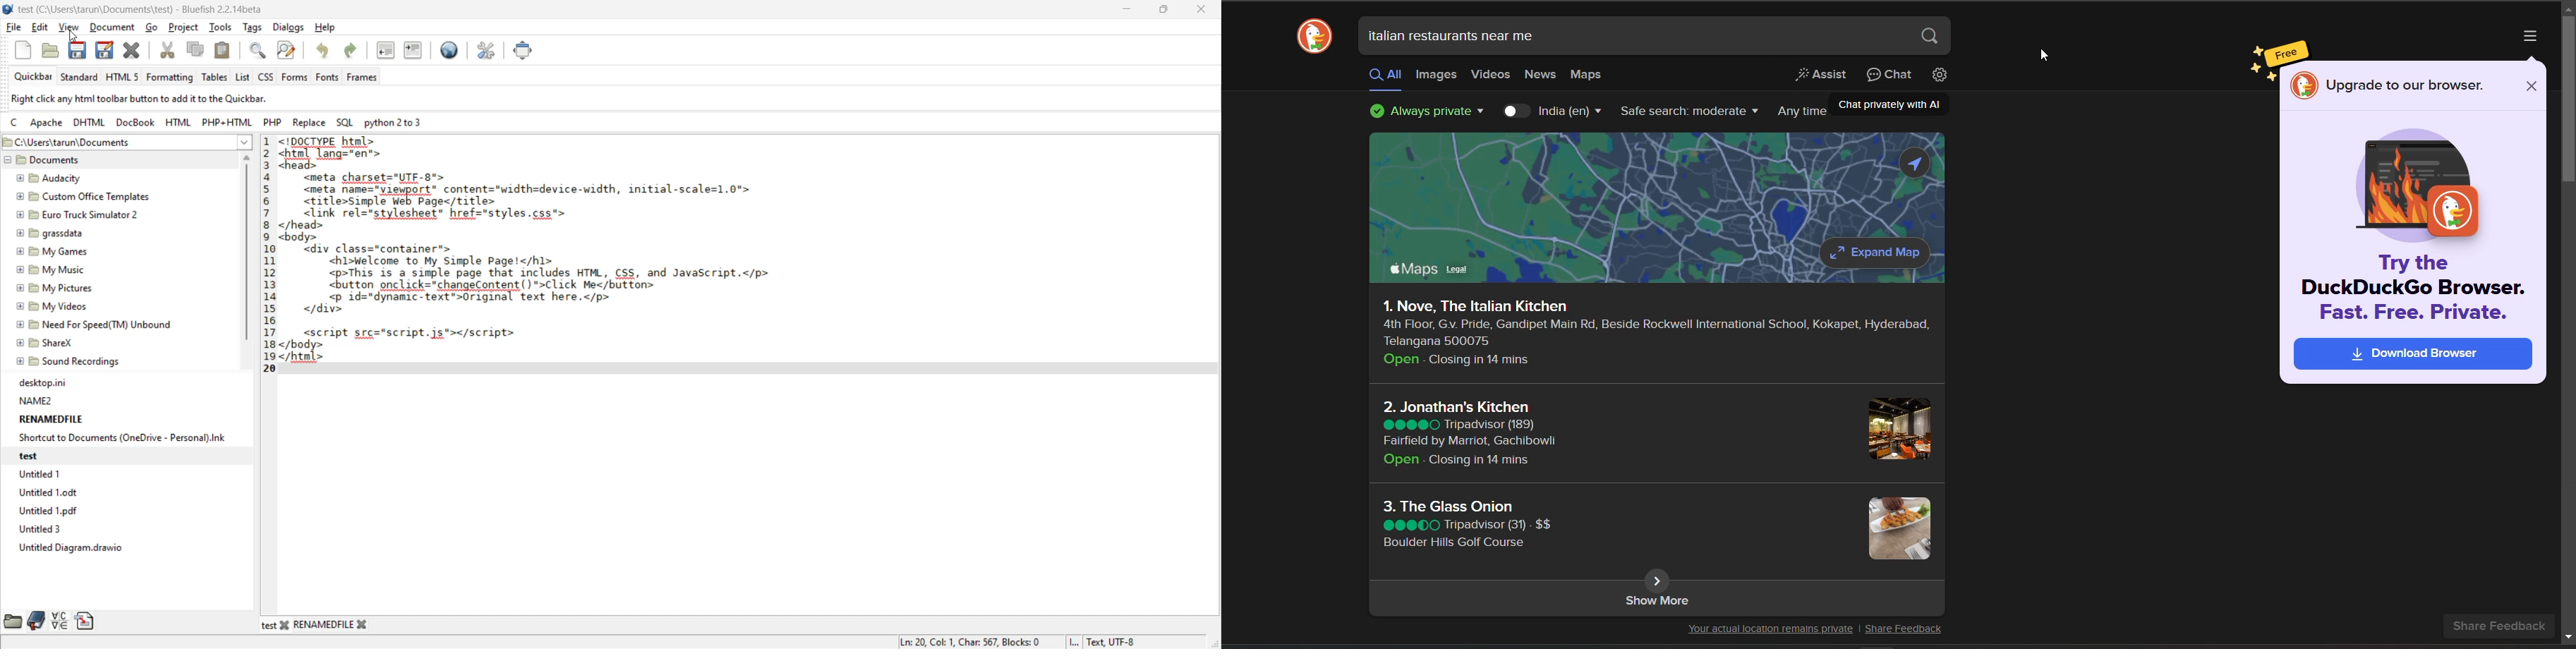 The height and width of the screenshot is (672, 2576). What do you see at coordinates (1770, 629) in the screenshot?
I see `Your actual location remains private` at bounding box center [1770, 629].